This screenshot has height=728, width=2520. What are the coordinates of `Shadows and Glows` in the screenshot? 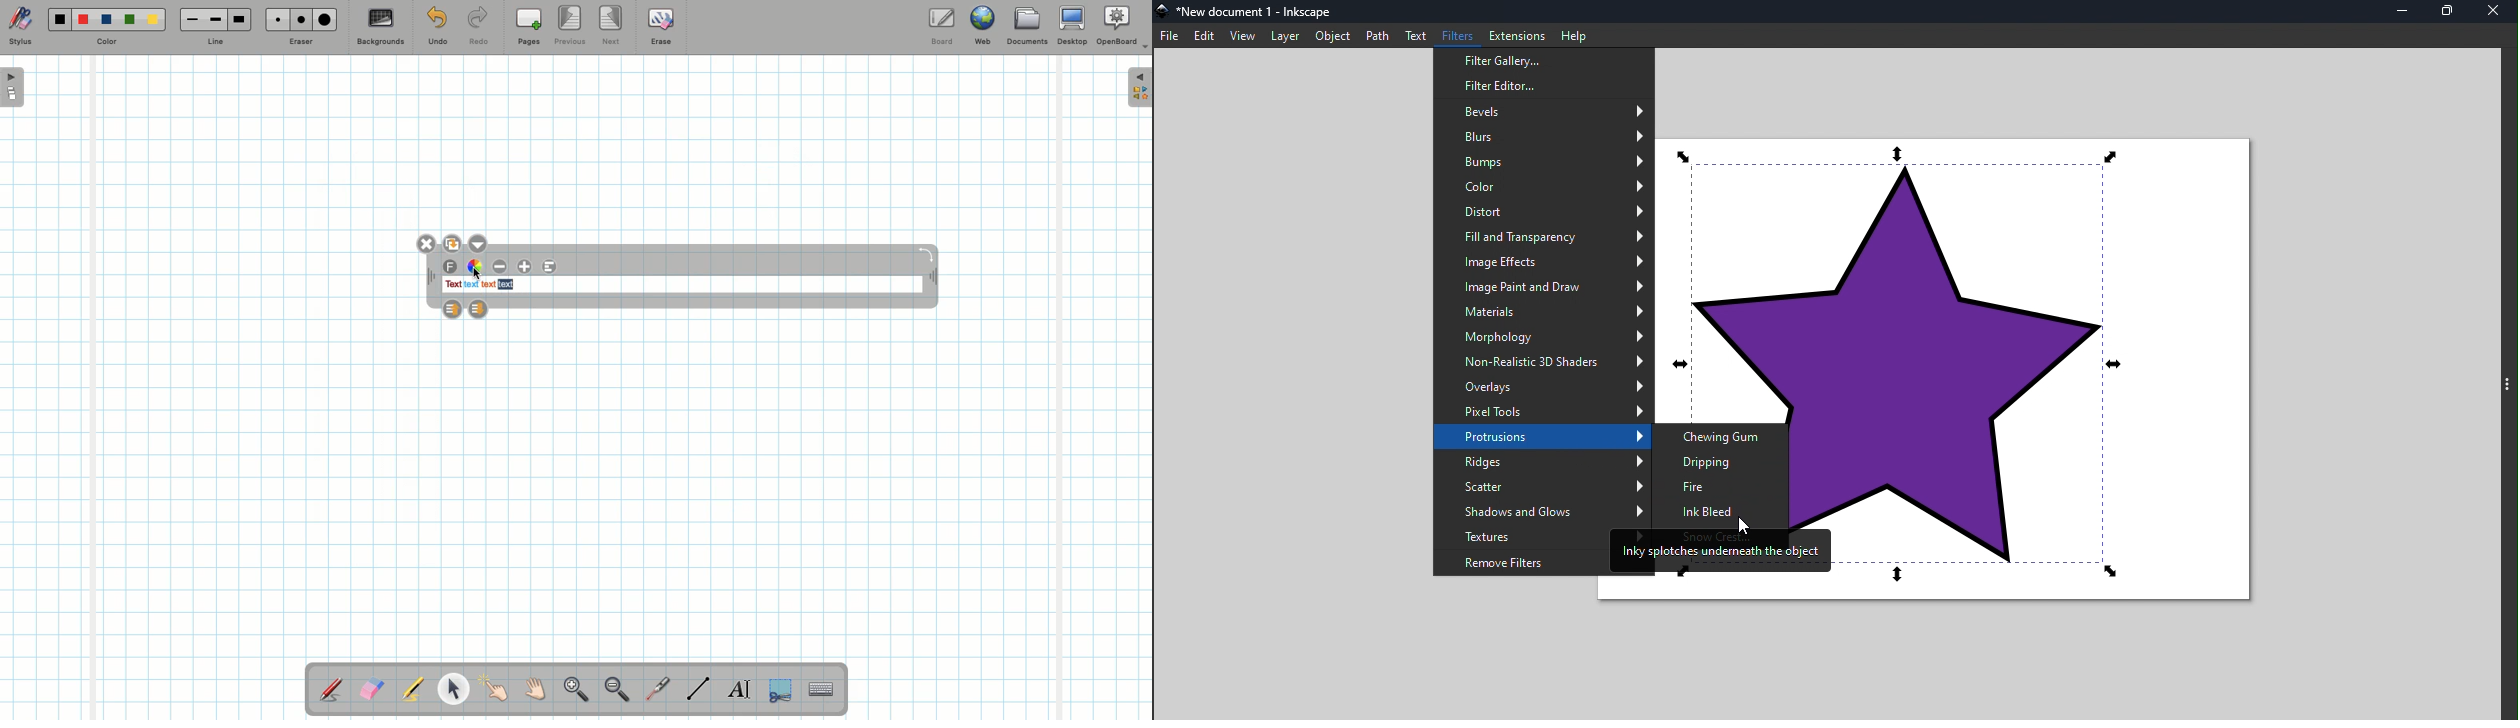 It's located at (1542, 511).